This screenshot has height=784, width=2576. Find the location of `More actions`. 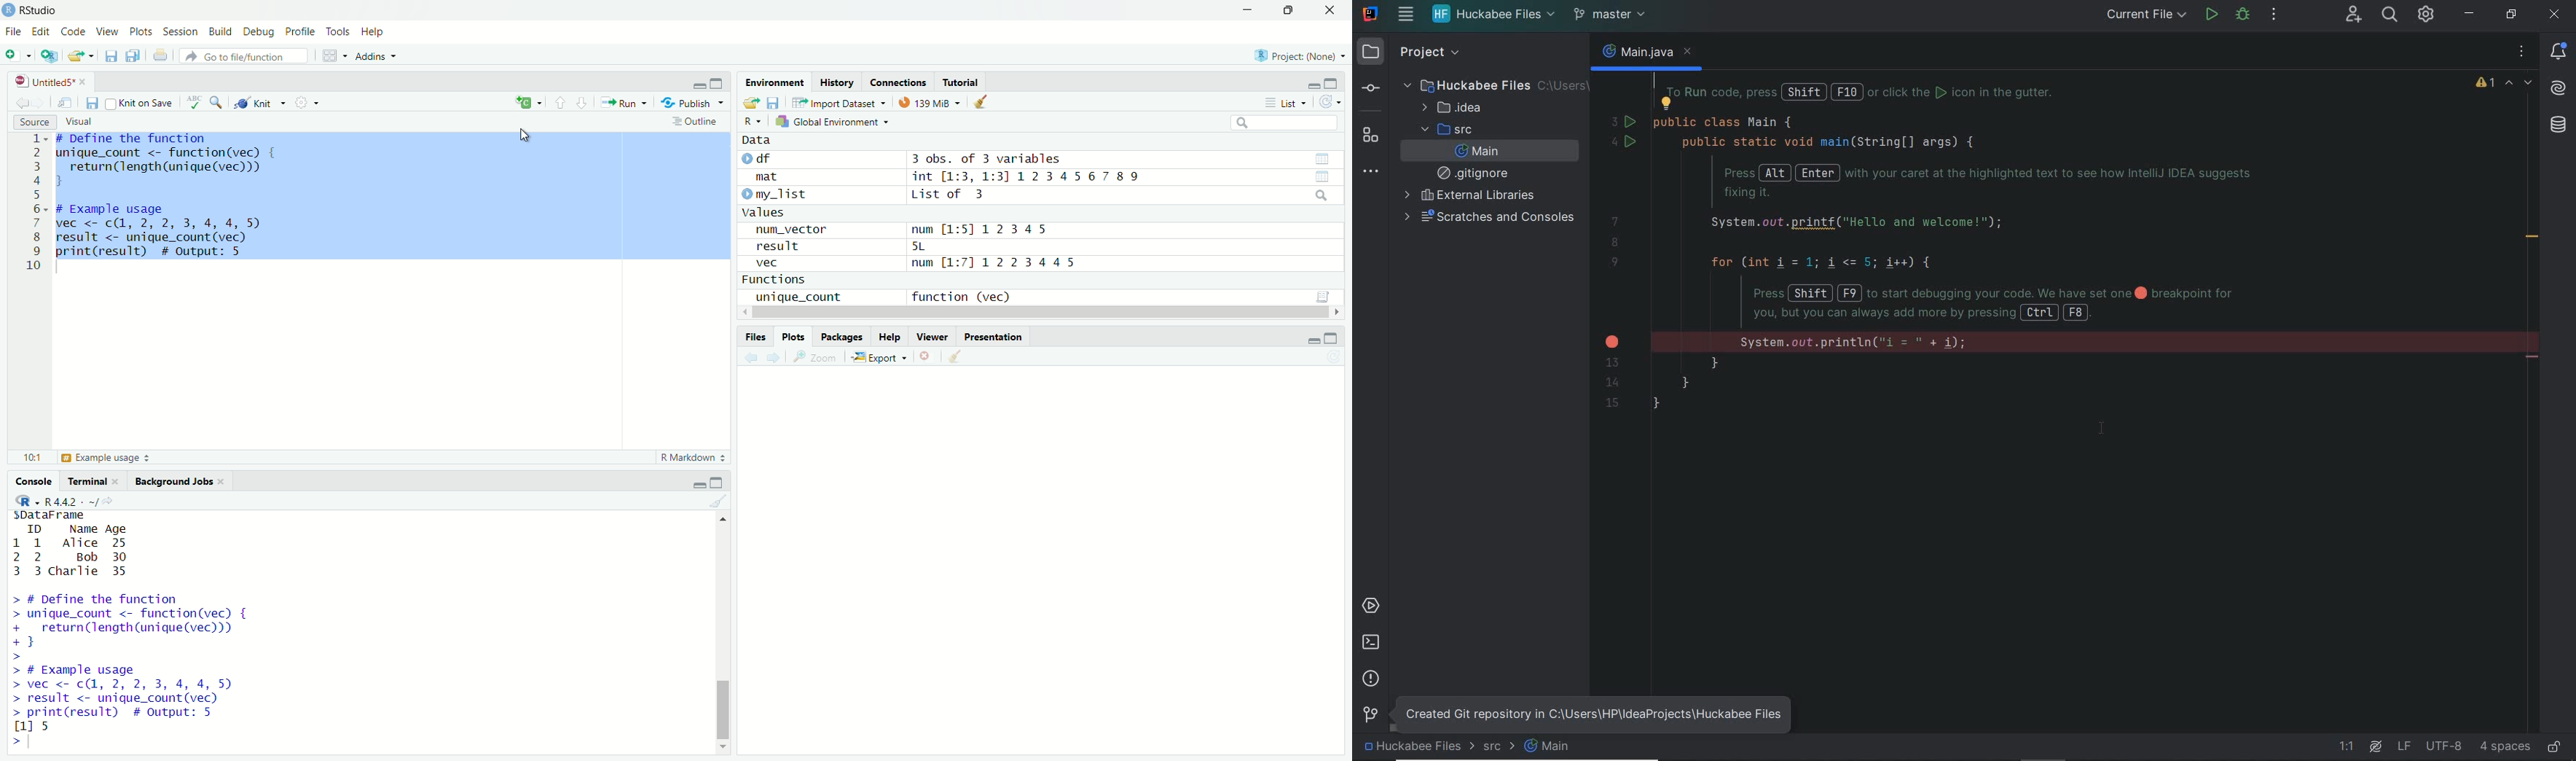

More actions is located at coordinates (2274, 17).